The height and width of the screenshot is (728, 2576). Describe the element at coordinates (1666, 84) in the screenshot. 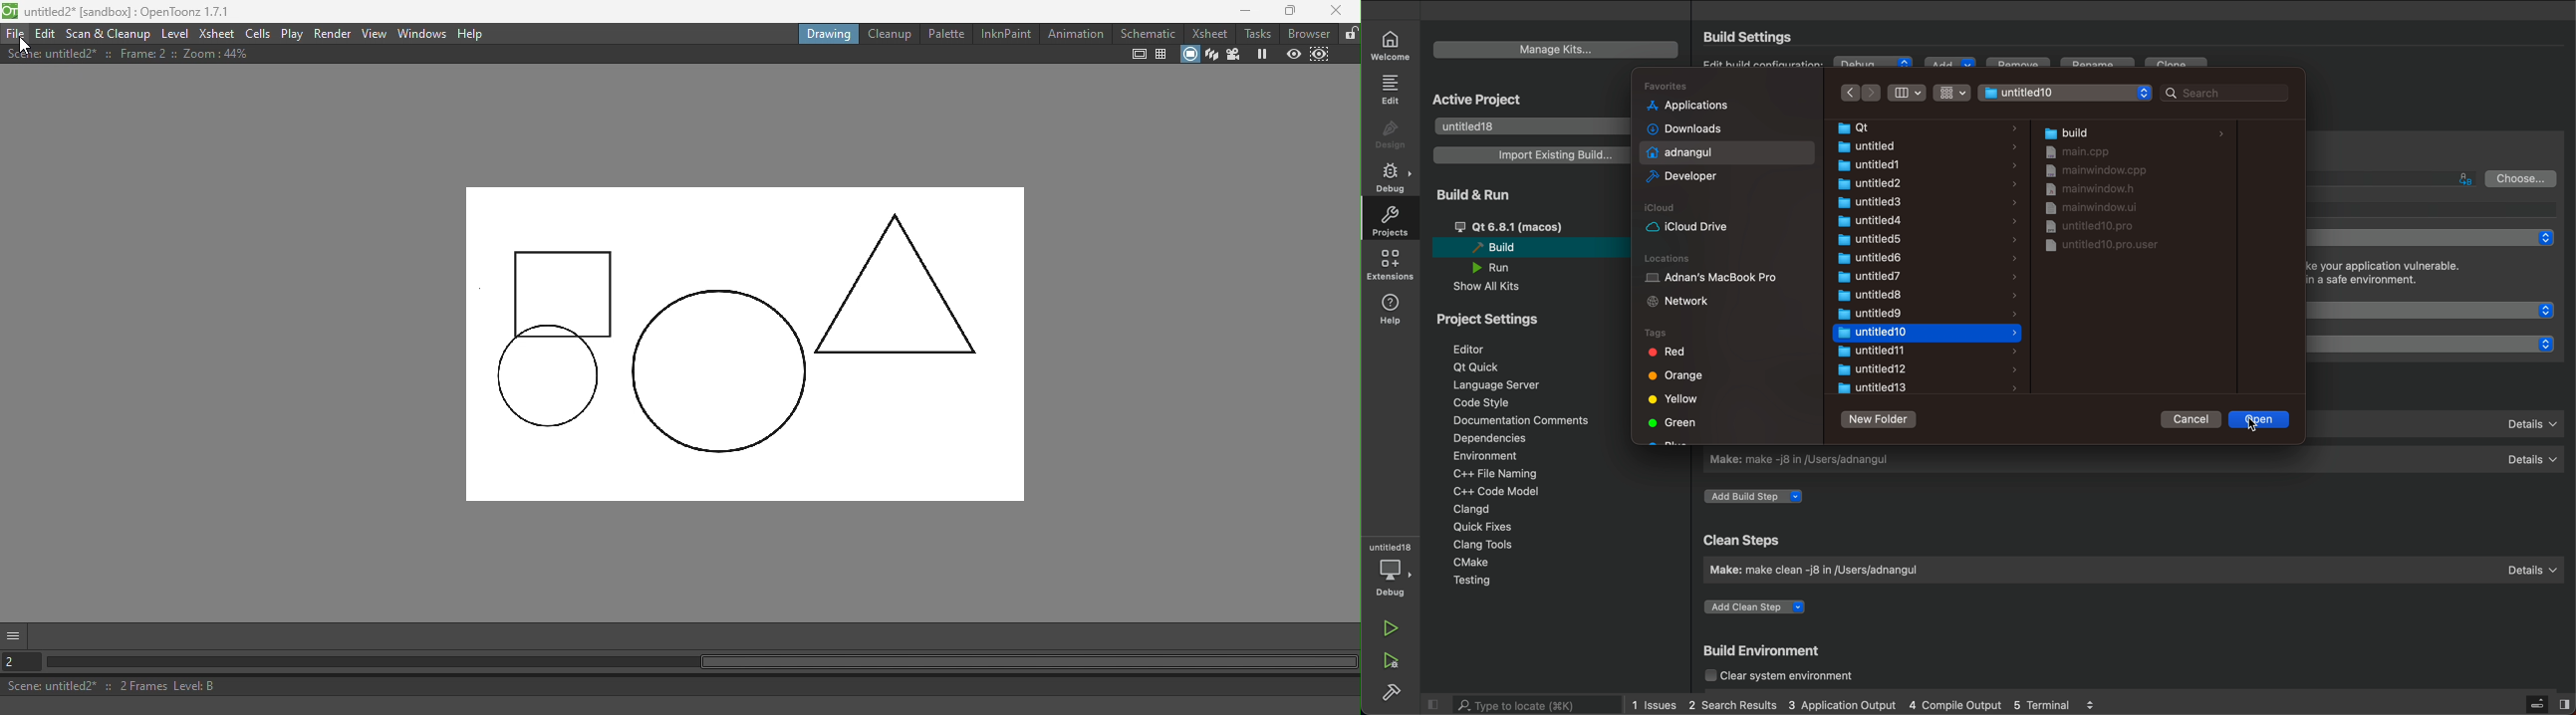

I see `Favorites` at that location.